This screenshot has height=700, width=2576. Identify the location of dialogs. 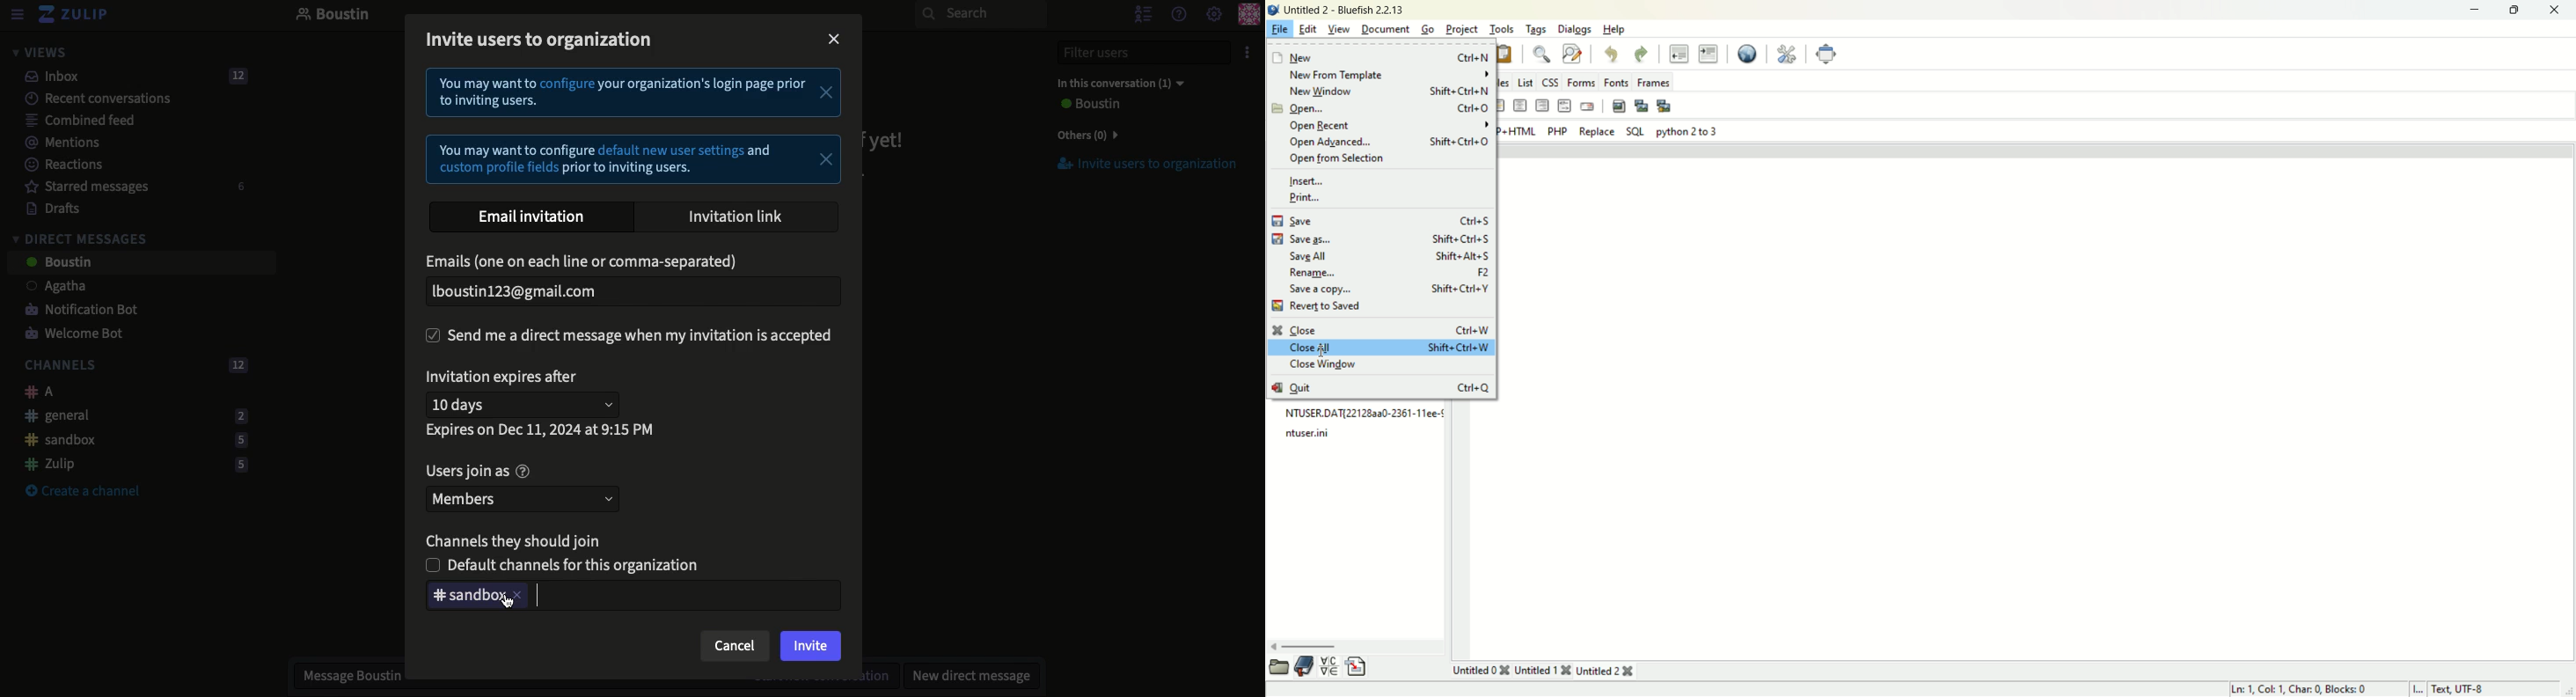
(1575, 29).